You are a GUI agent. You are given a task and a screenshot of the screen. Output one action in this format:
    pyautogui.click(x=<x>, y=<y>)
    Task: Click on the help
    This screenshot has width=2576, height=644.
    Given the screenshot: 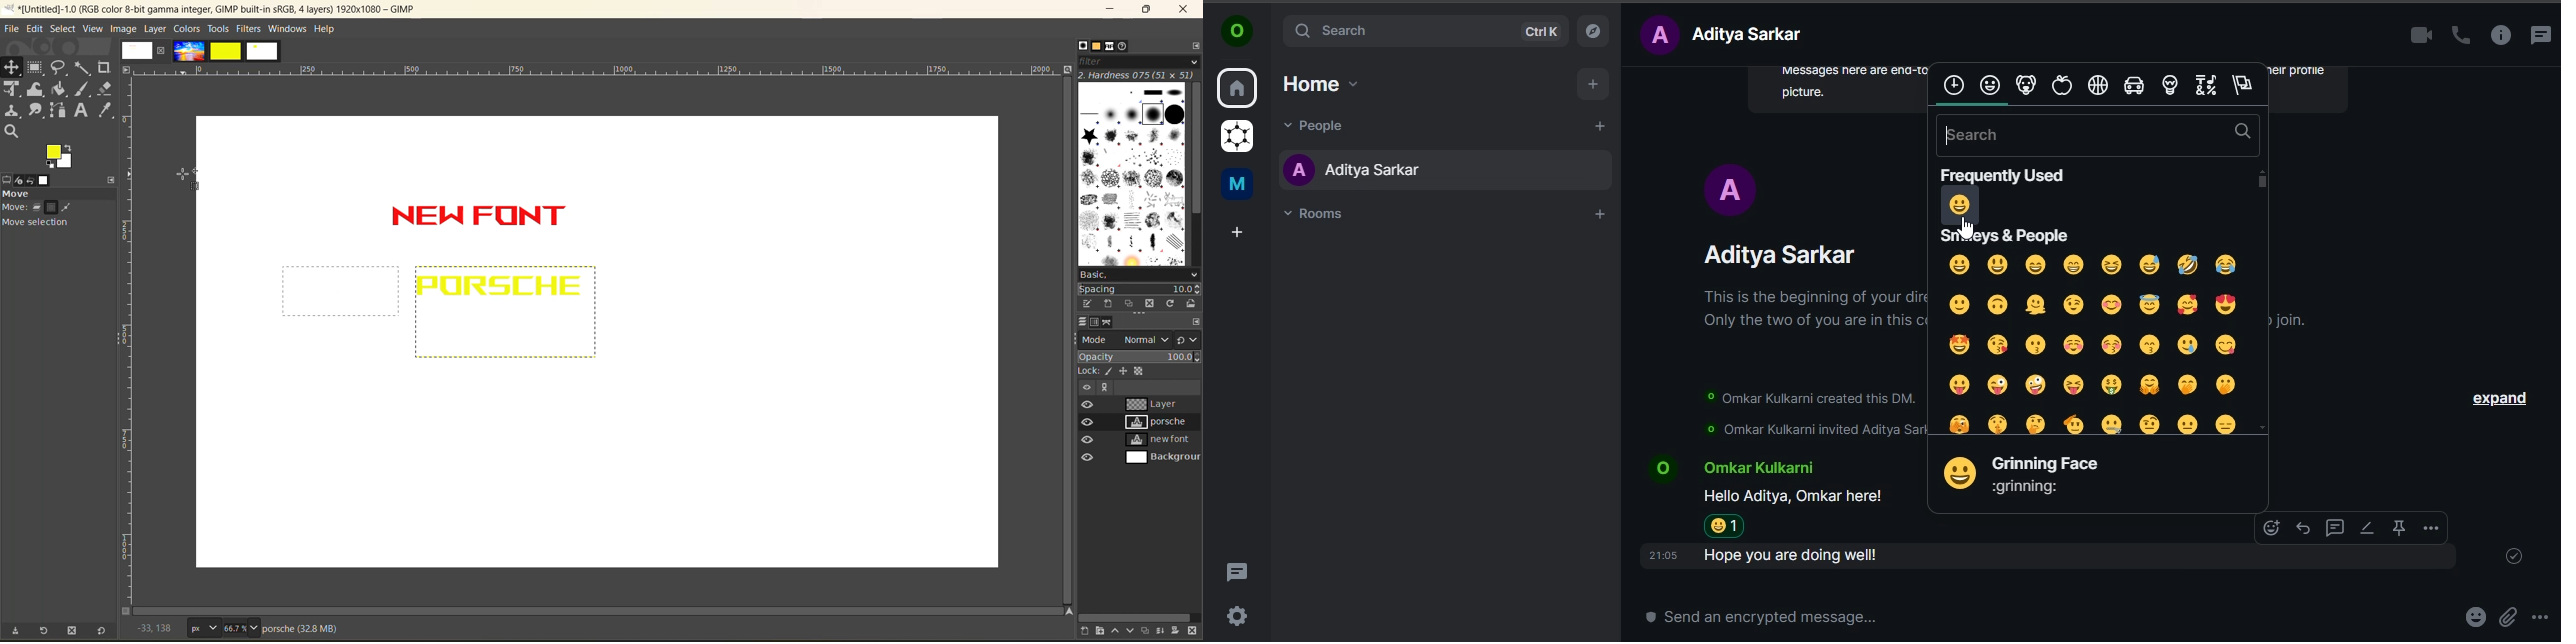 What is the action you would take?
    pyautogui.click(x=326, y=30)
    